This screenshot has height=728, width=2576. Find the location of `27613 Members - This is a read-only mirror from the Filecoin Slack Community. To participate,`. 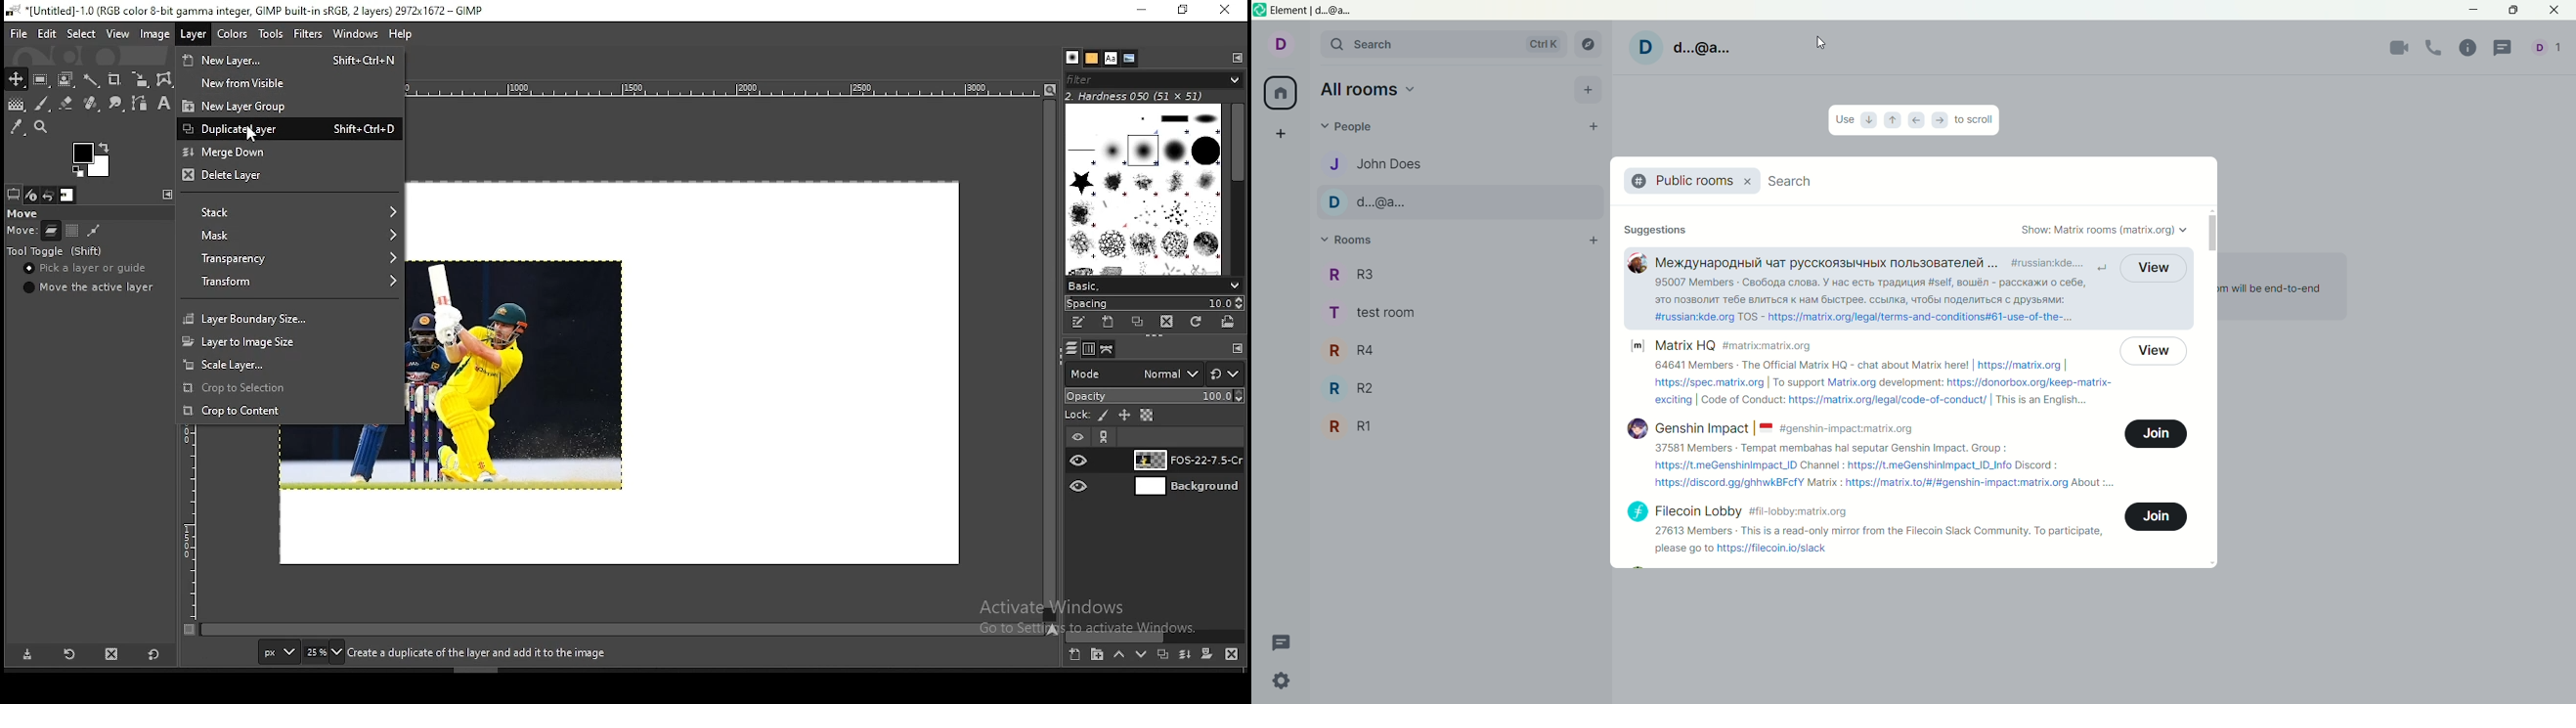

27613 Members - This is a read-only mirror from the Filecoin Slack Community. To participate, is located at coordinates (1880, 531).